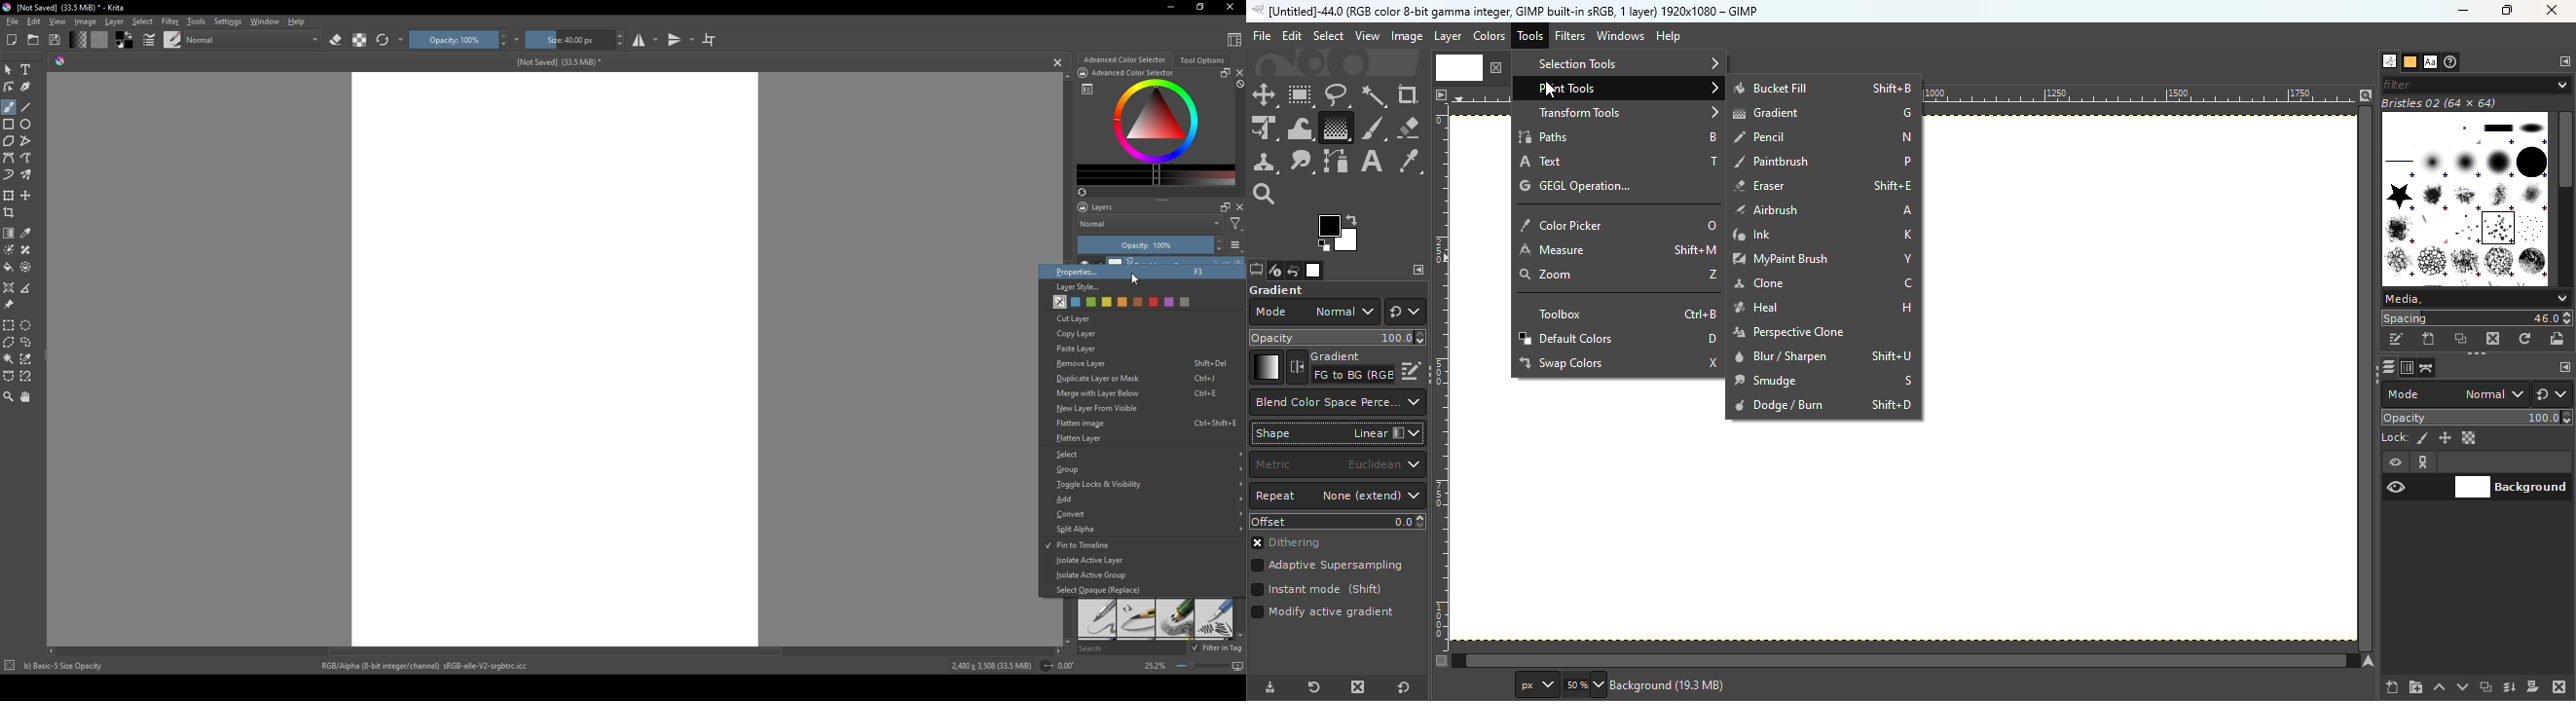 The width and height of the screenshot is (2576, 728). Describe the element at coordinates (1619, 62) in the screenshot. I see `Selection tools` at that location.